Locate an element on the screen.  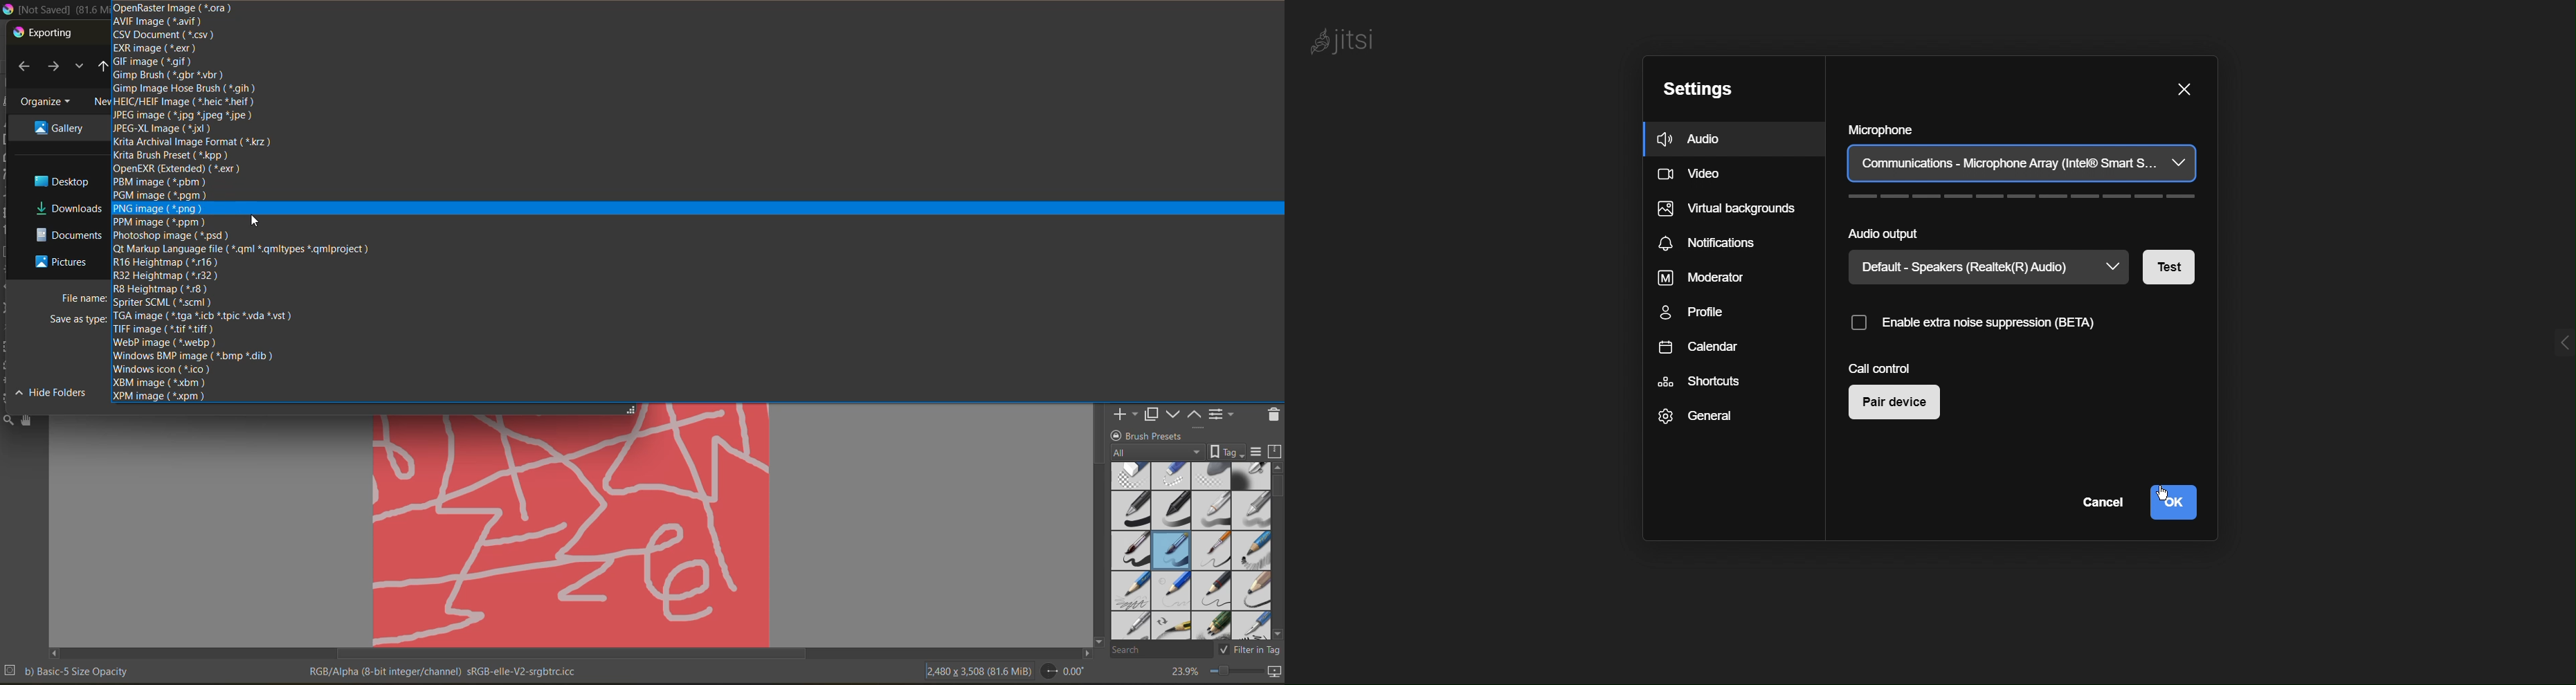
metadata is located at coordinates (68, 670).